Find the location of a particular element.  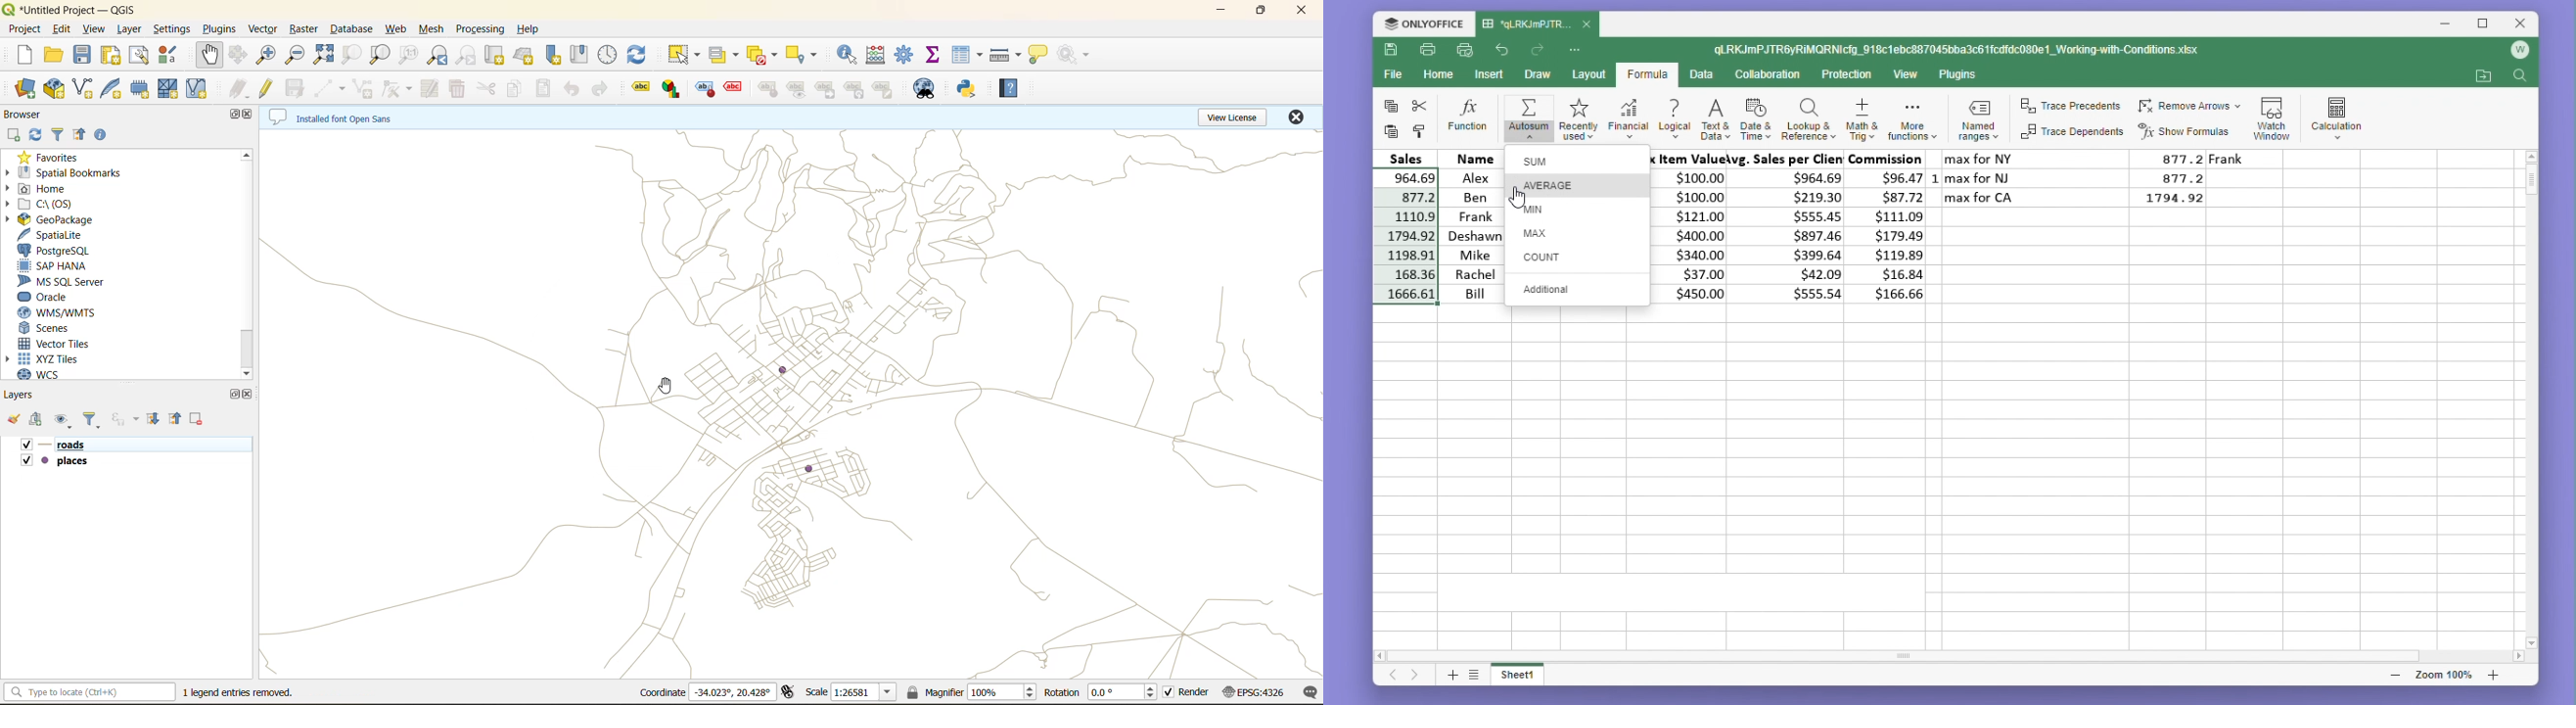

no action is located at coordinates (1076, 56).